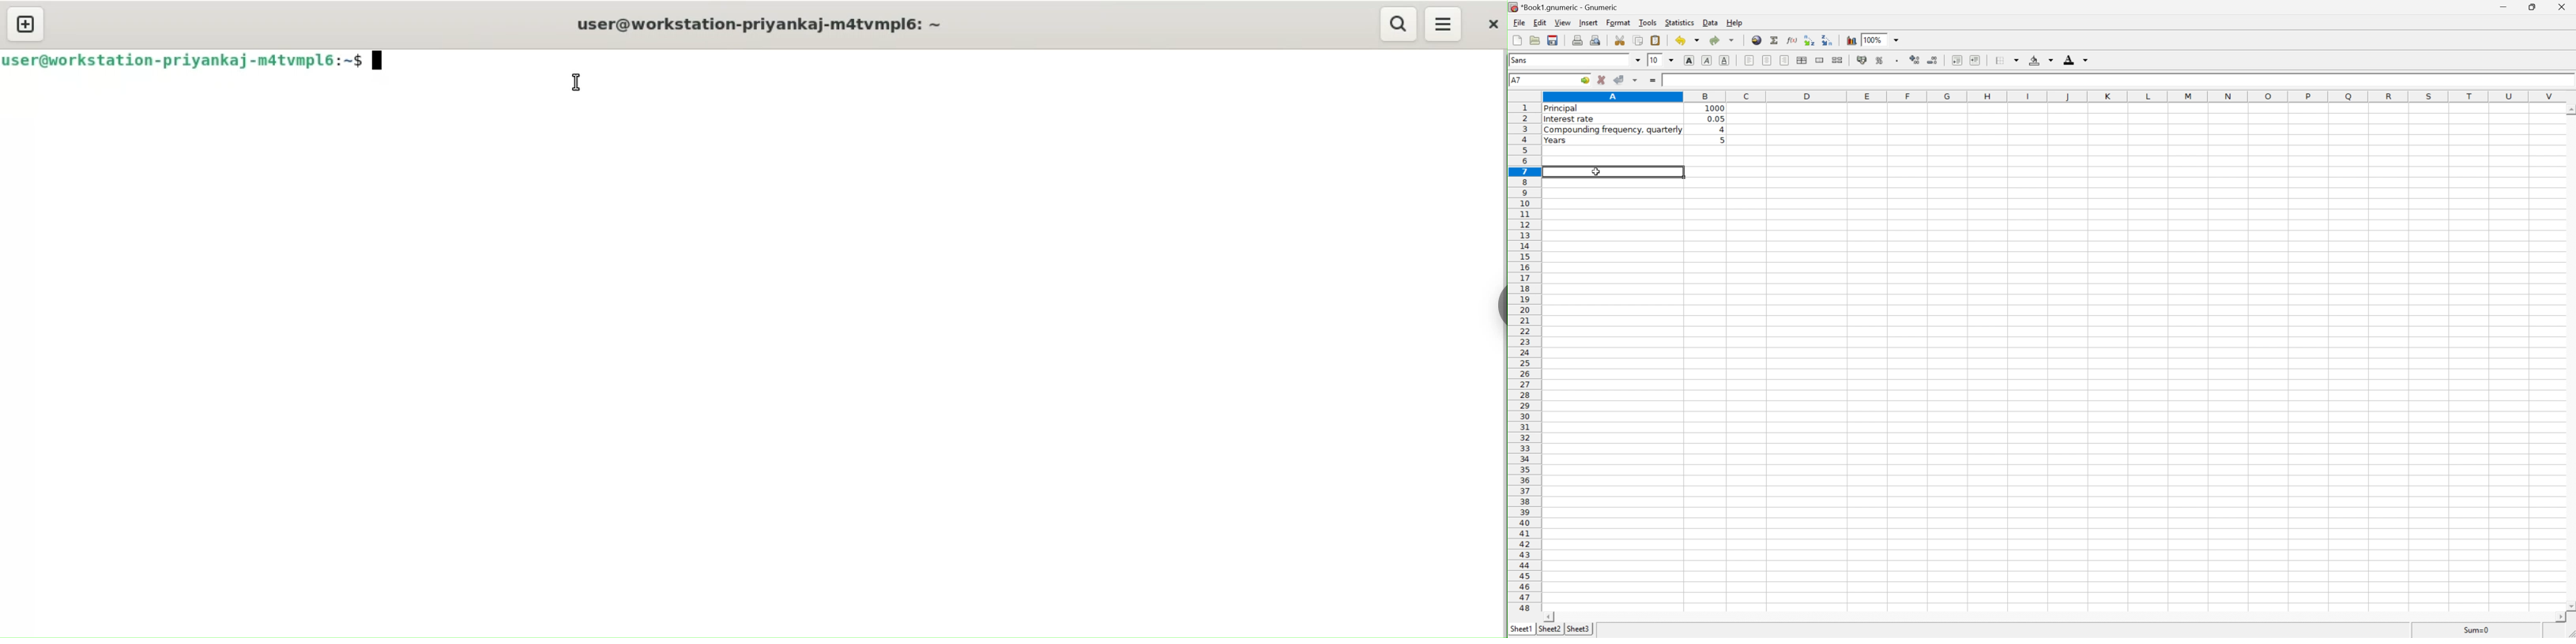  What do you see at coordinates (1638, 40) in the screenshot?
I see `copy` at bounding box center [1638, 40].